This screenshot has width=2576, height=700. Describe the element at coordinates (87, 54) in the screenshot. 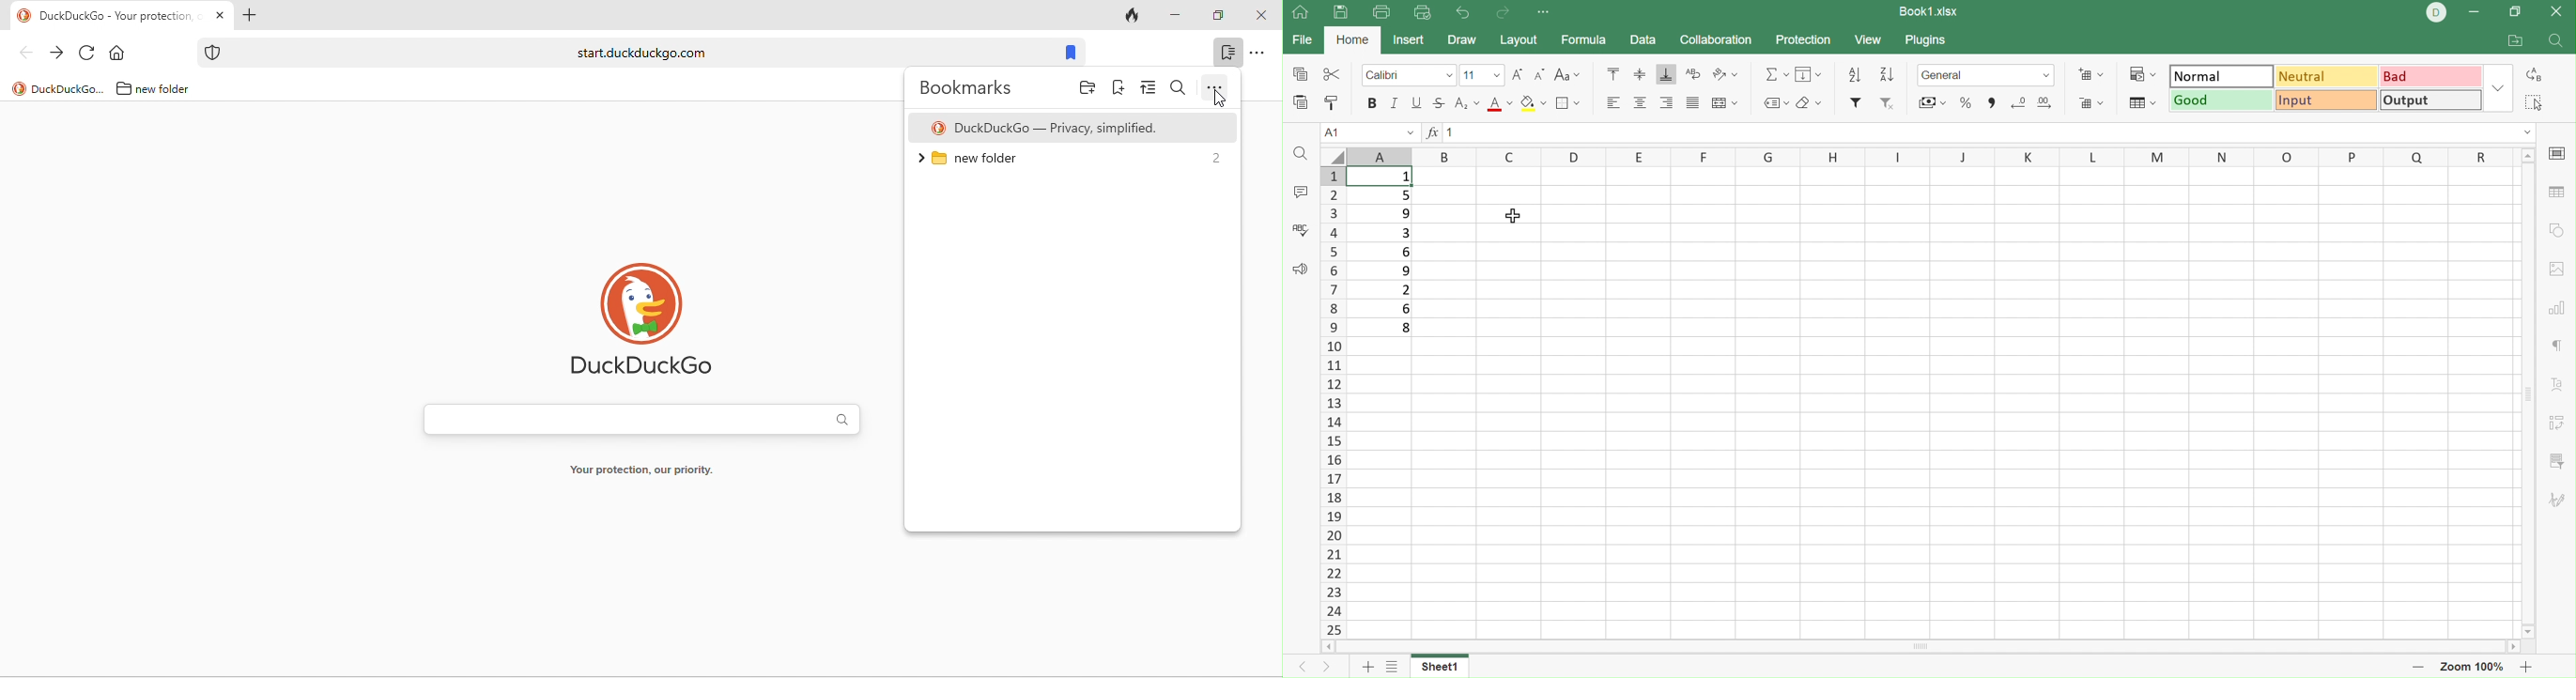

I see `reload` at that location.